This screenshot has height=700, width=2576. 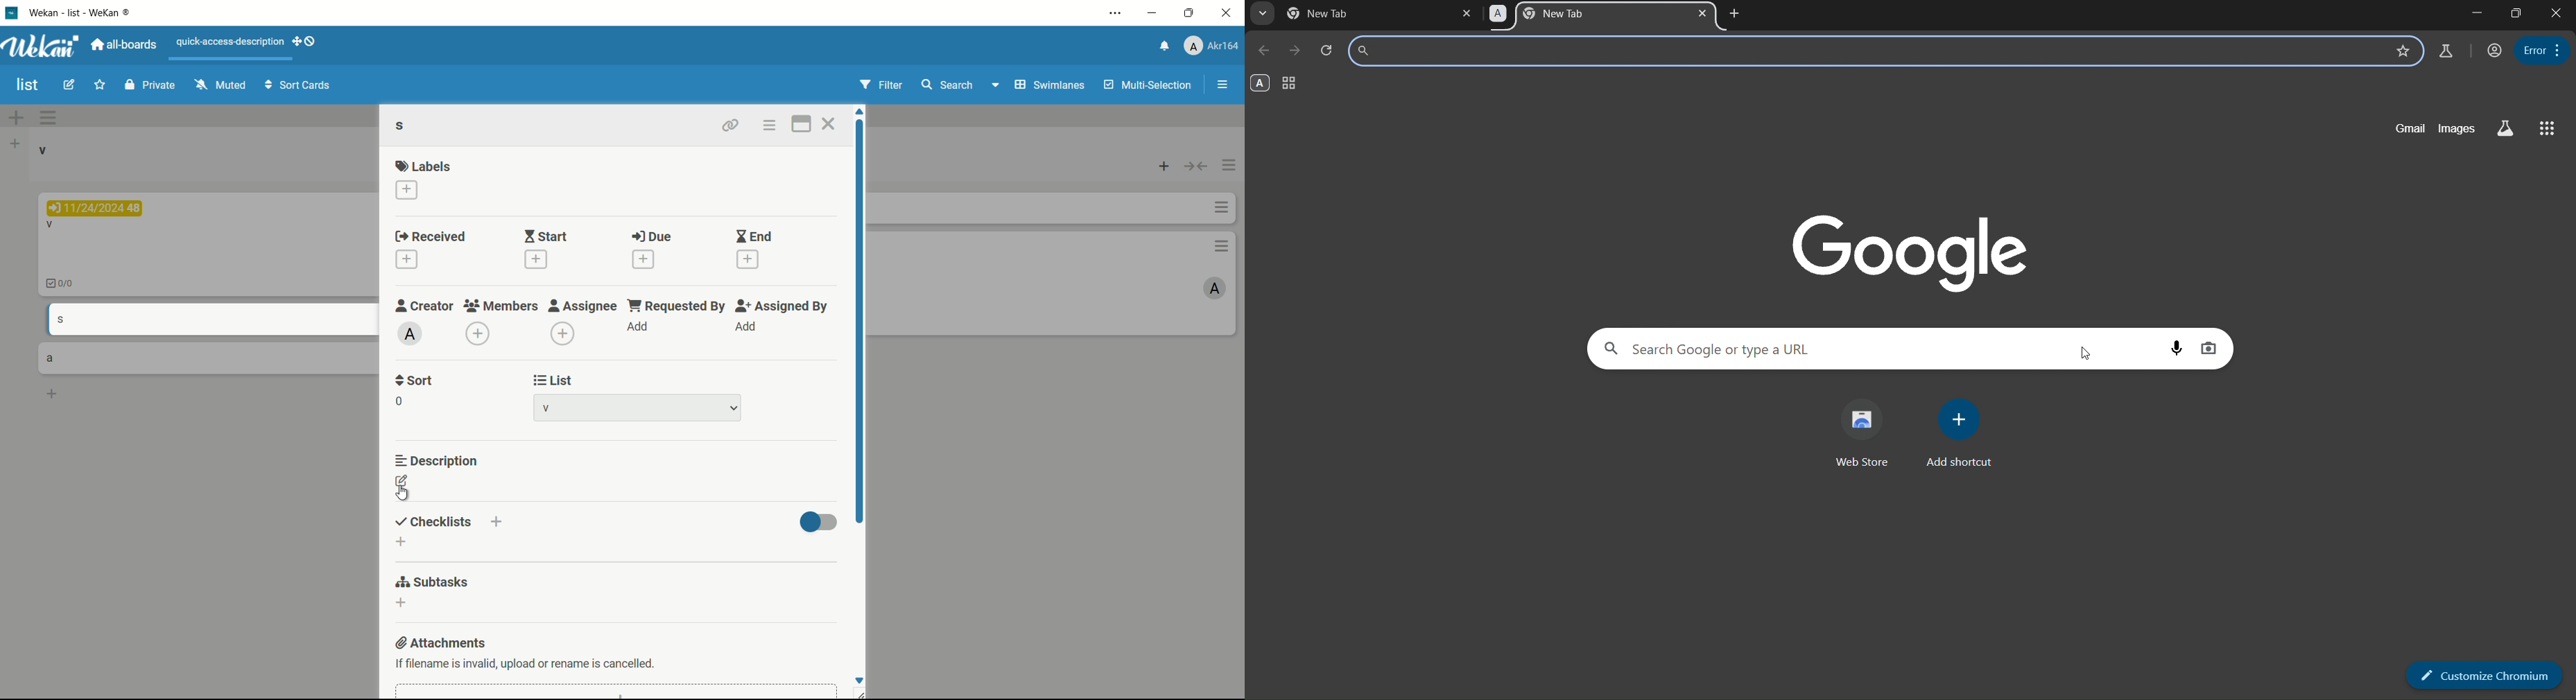 What do you see at coordinates (2175, 348) in the screenshot?
I see `voice search` at bounding box center [2175, 348].